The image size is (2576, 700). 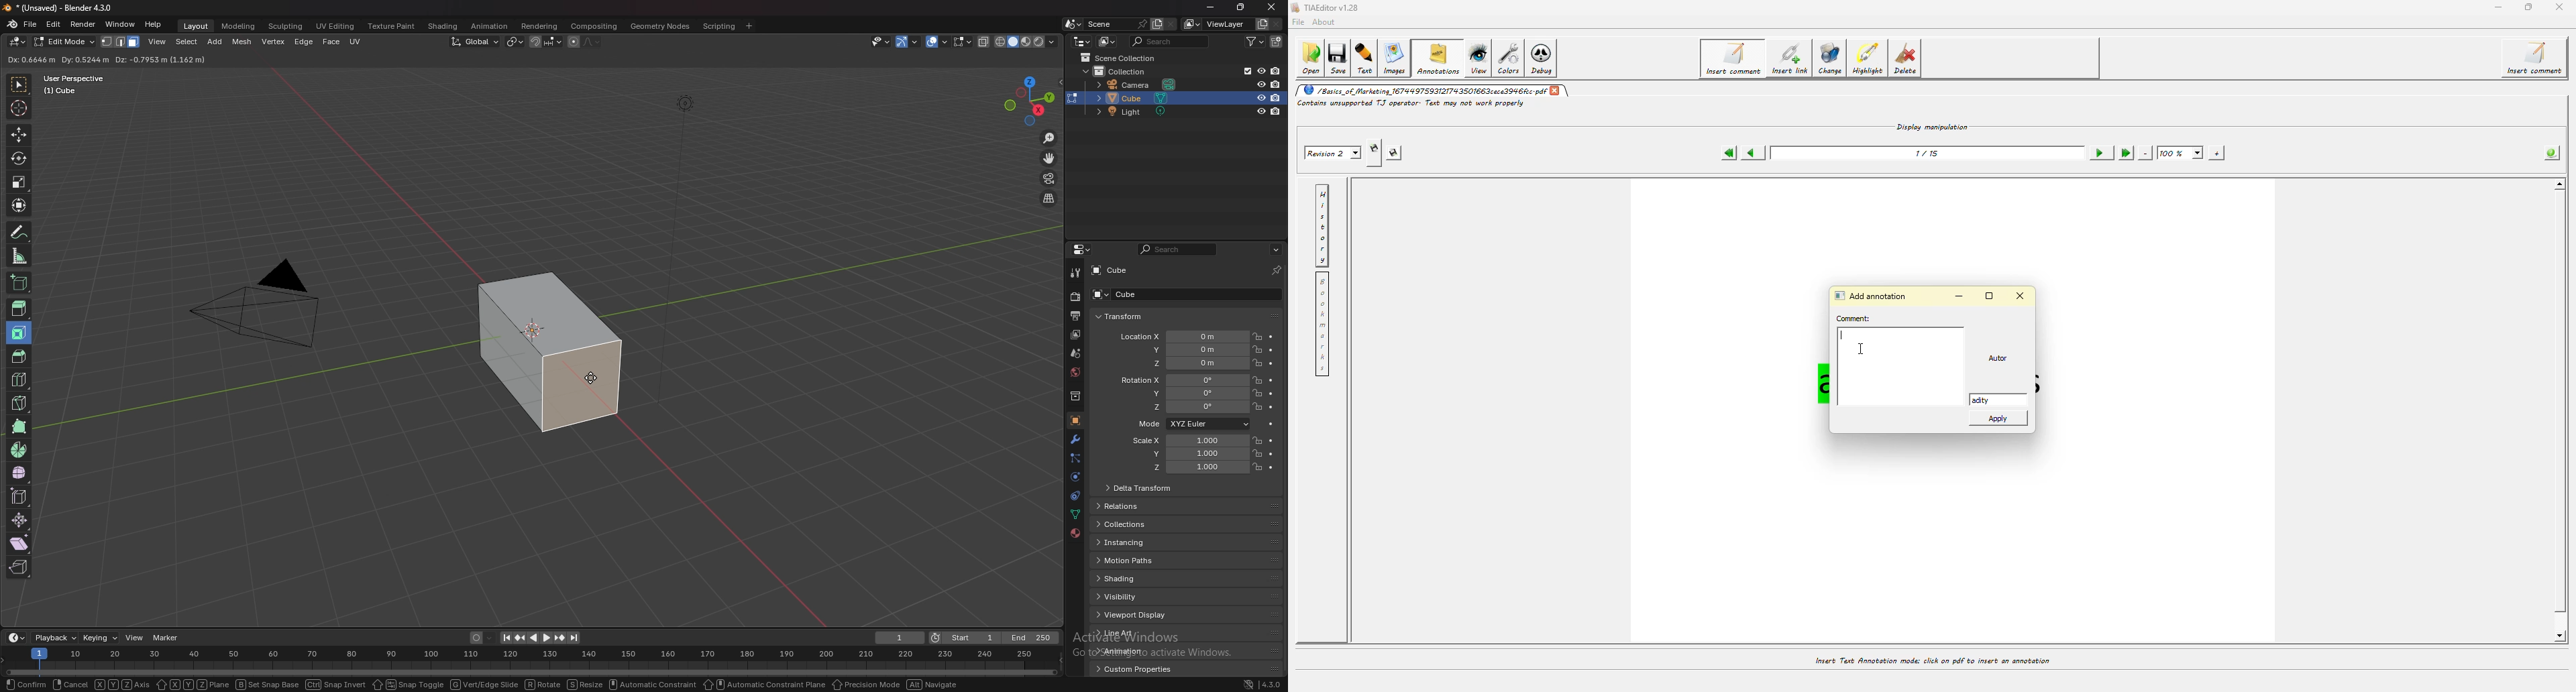 What do you see at coordinates (1031, 99) in the screenshot?
I see `use a preset viewpoint` at bounding box center [1031, 99].